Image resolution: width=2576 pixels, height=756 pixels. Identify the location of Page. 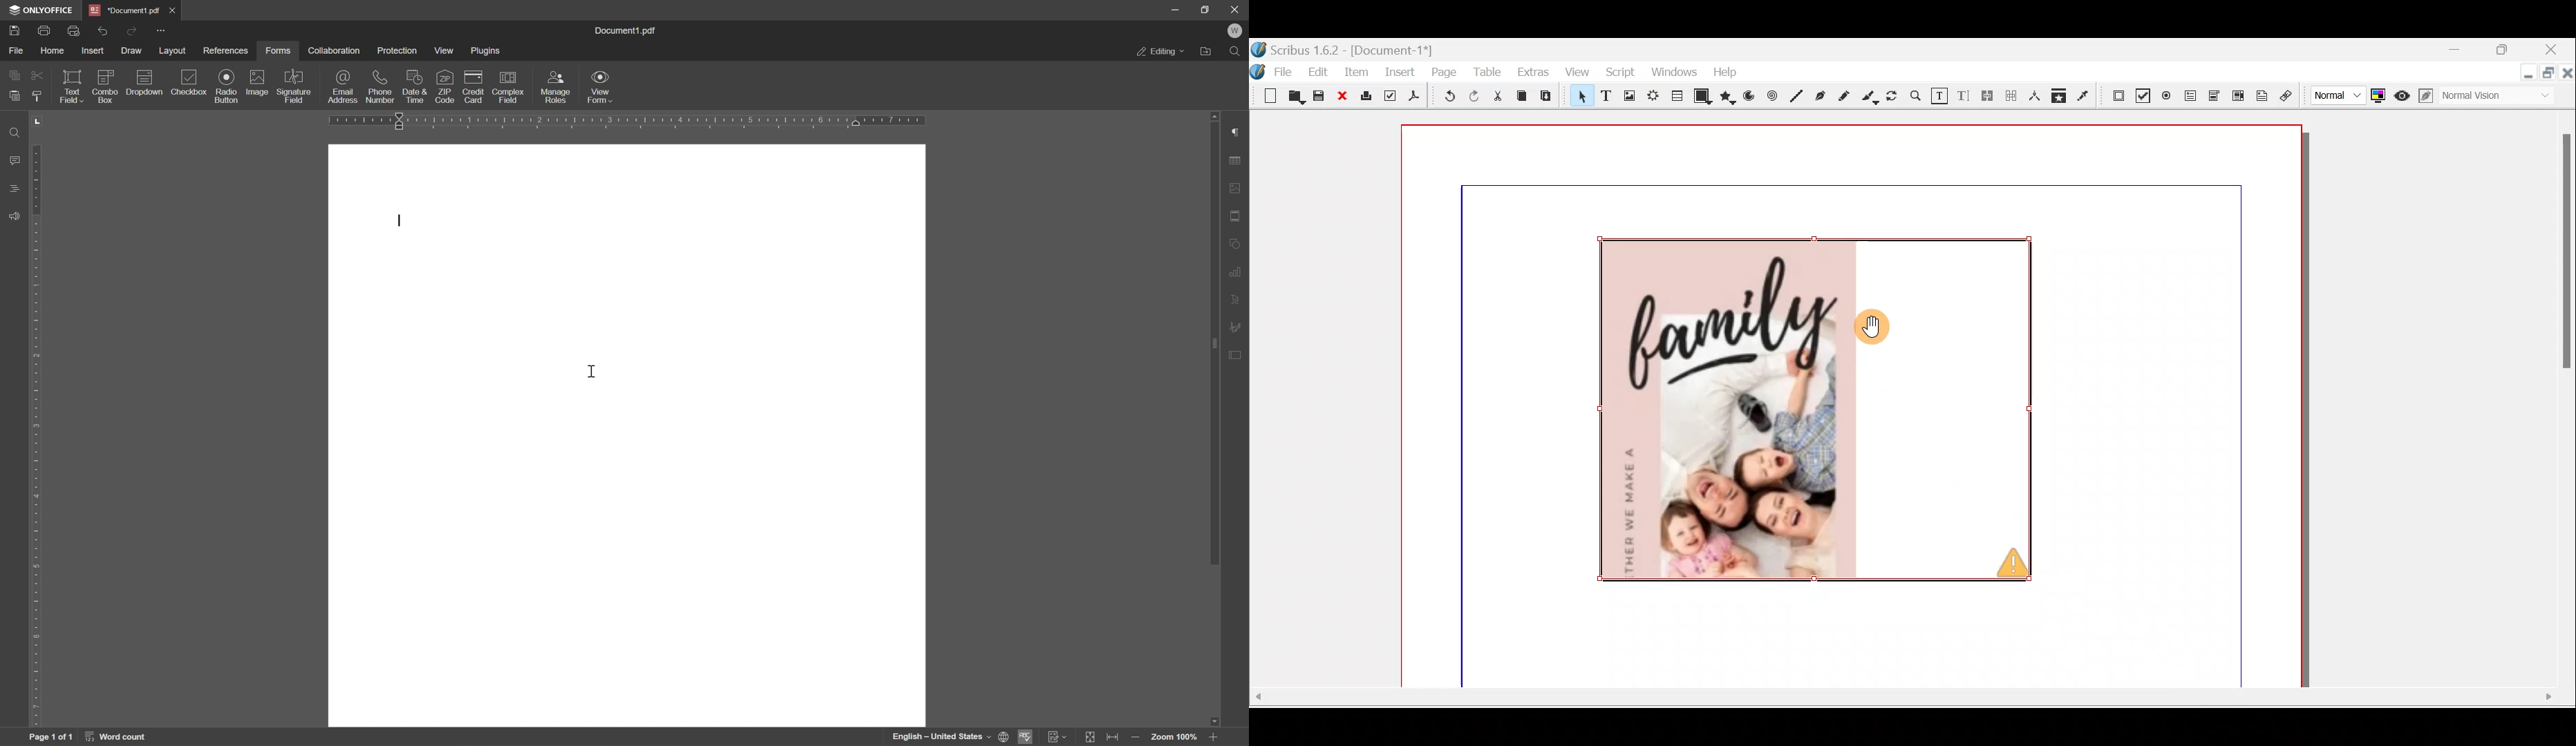
(1445, 71).